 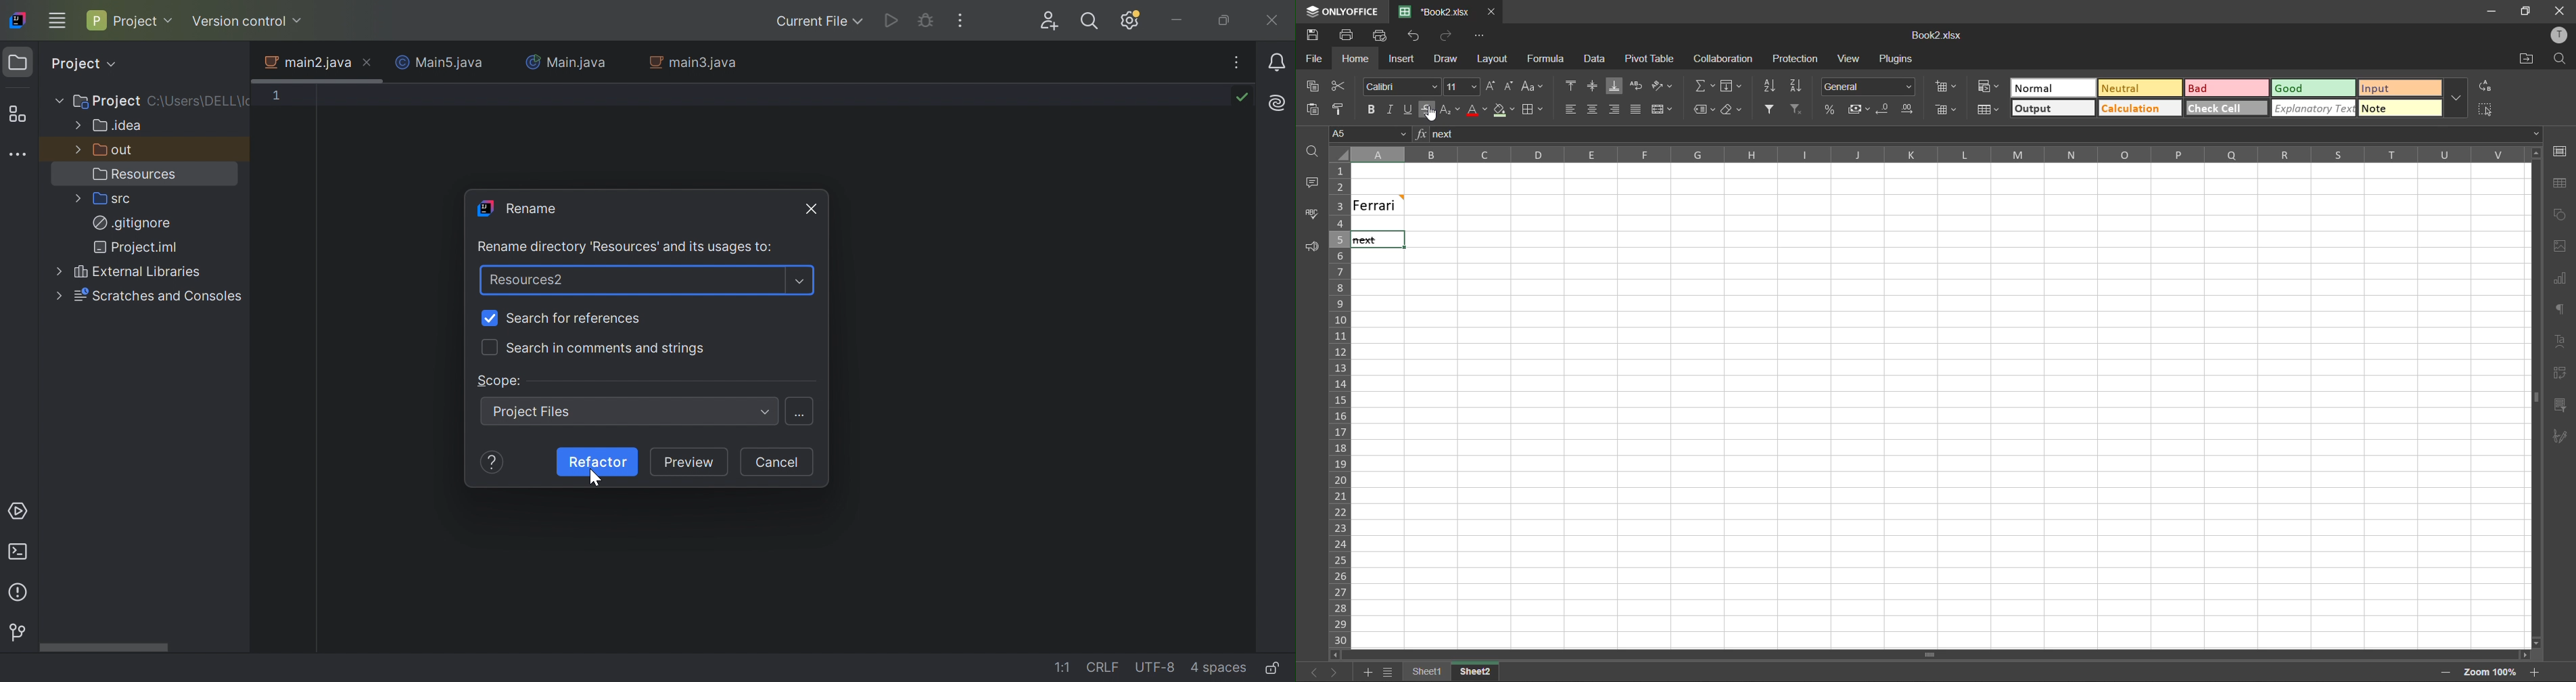 What do you see at coordinates (1882, 111) in the screenshot?
I see `decrease decimal` at bounding box center [1882, 111].